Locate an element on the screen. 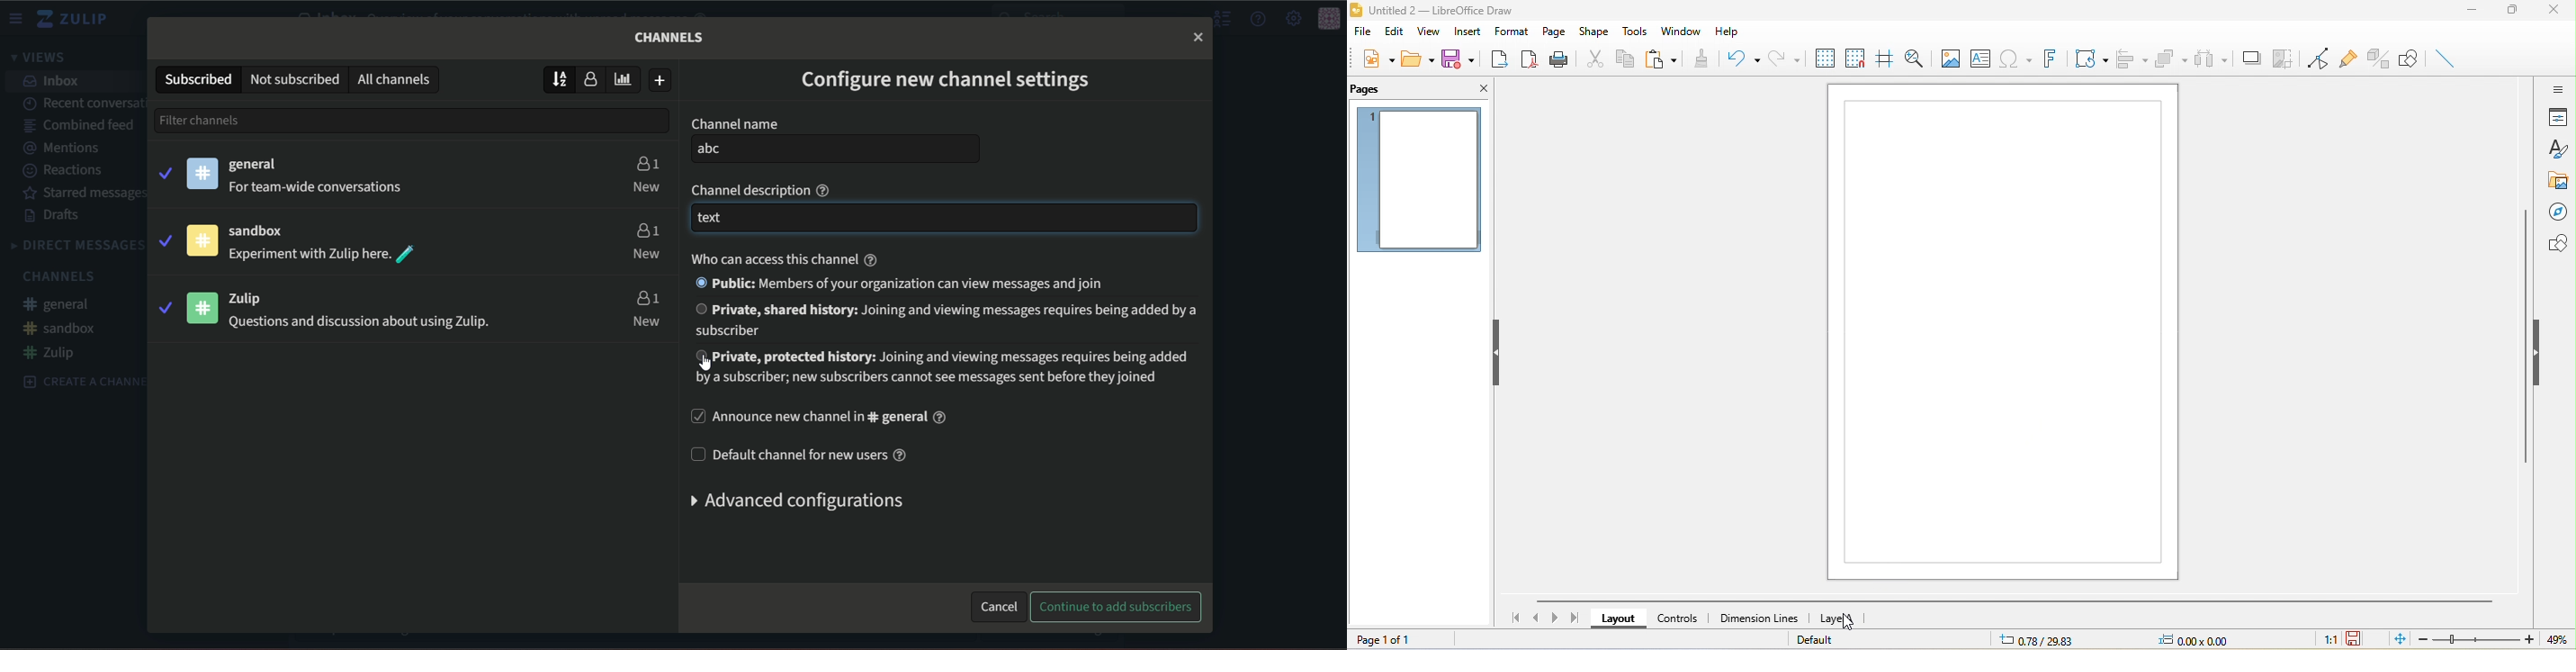 Image resolution: width=2576 pixels, height=672 pixels. continue to add subscribers is located at coordinates (1122, 607).